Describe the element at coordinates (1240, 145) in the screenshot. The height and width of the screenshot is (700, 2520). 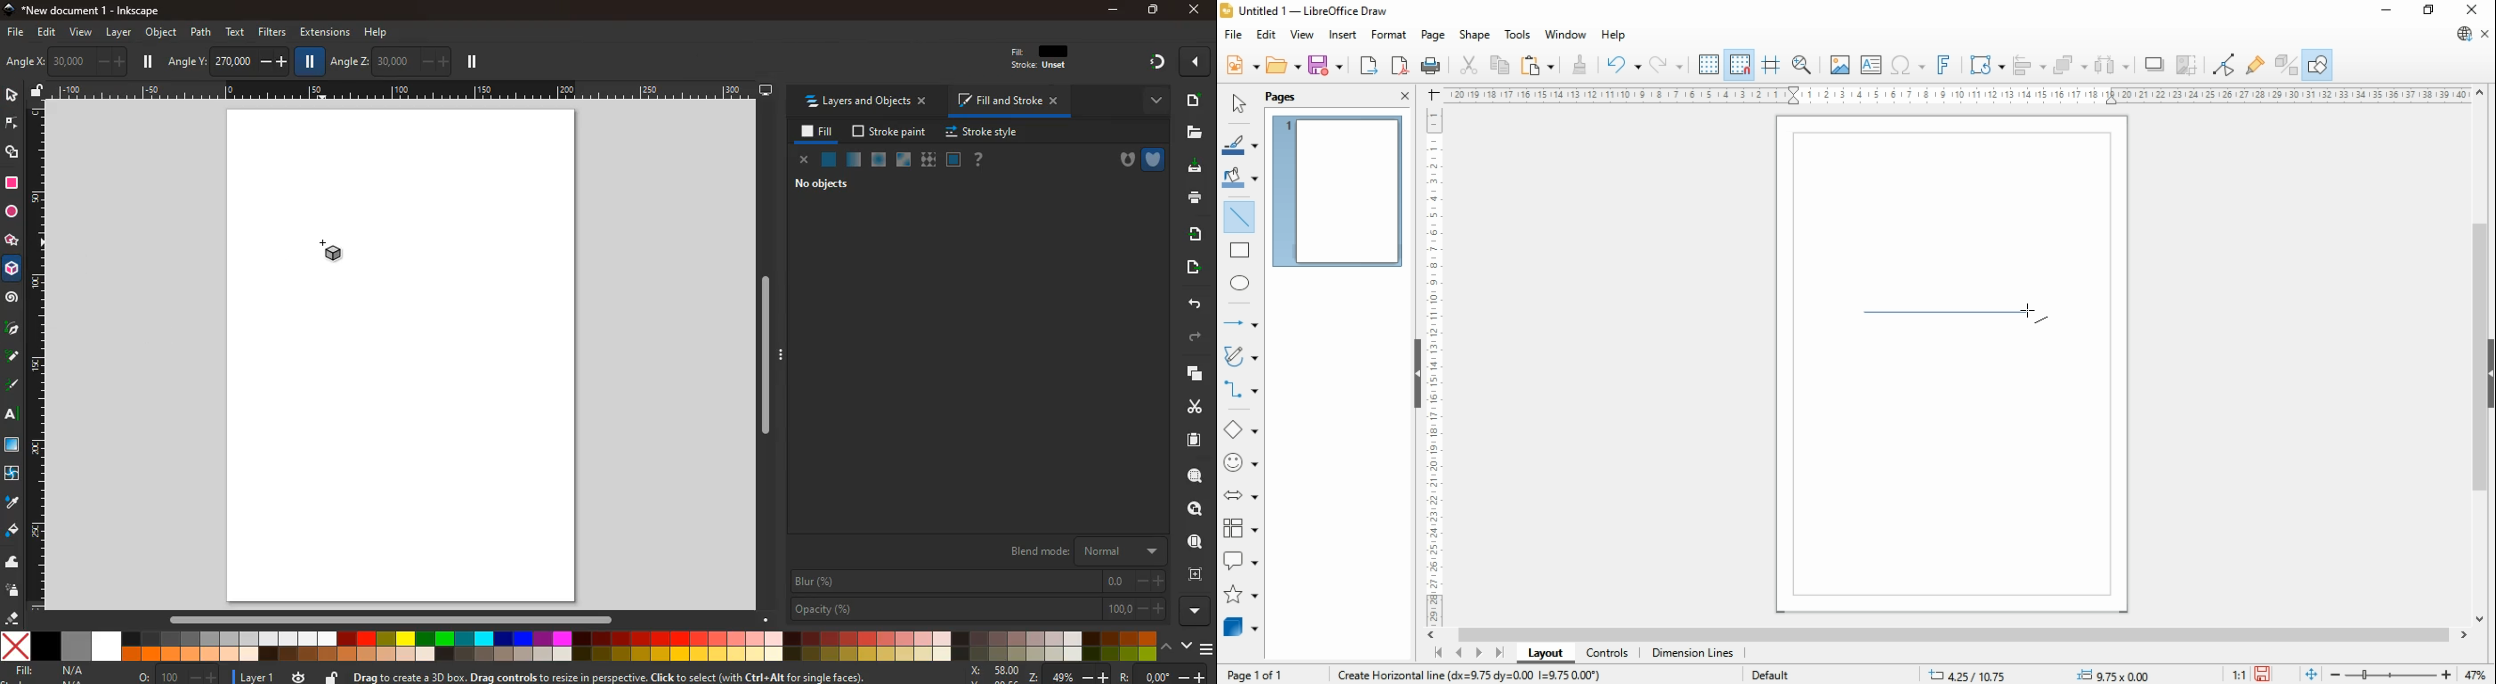
I see `line color` at that location.